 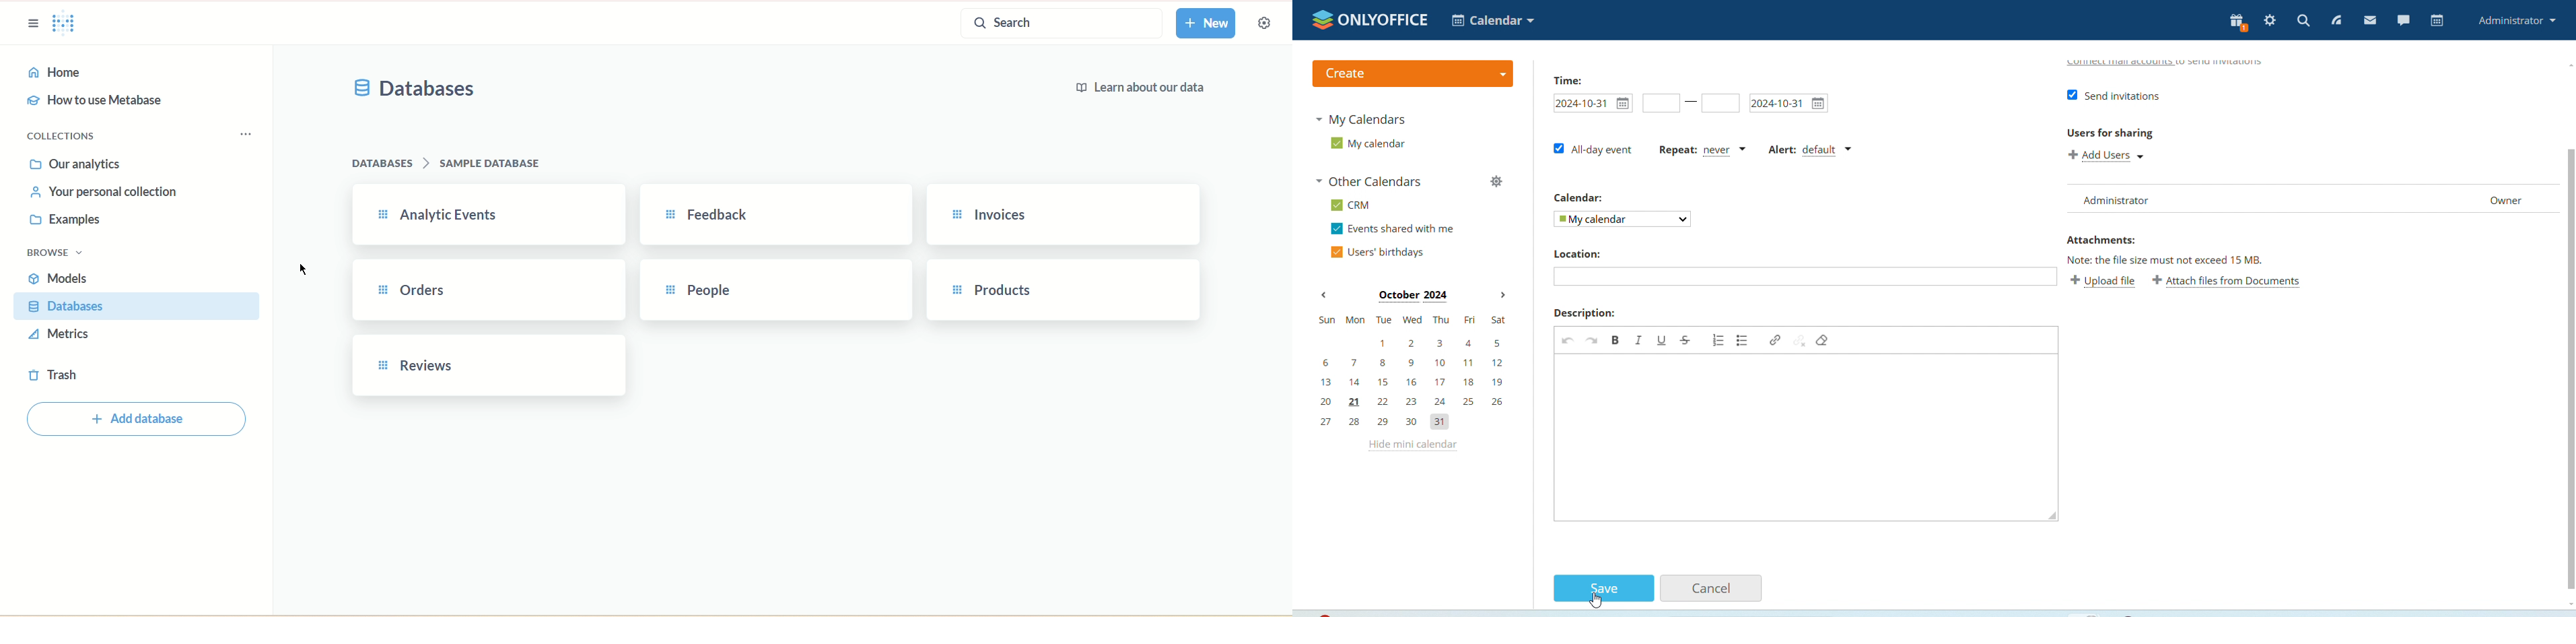 I want to click on search, so click(x=2303, y=21).